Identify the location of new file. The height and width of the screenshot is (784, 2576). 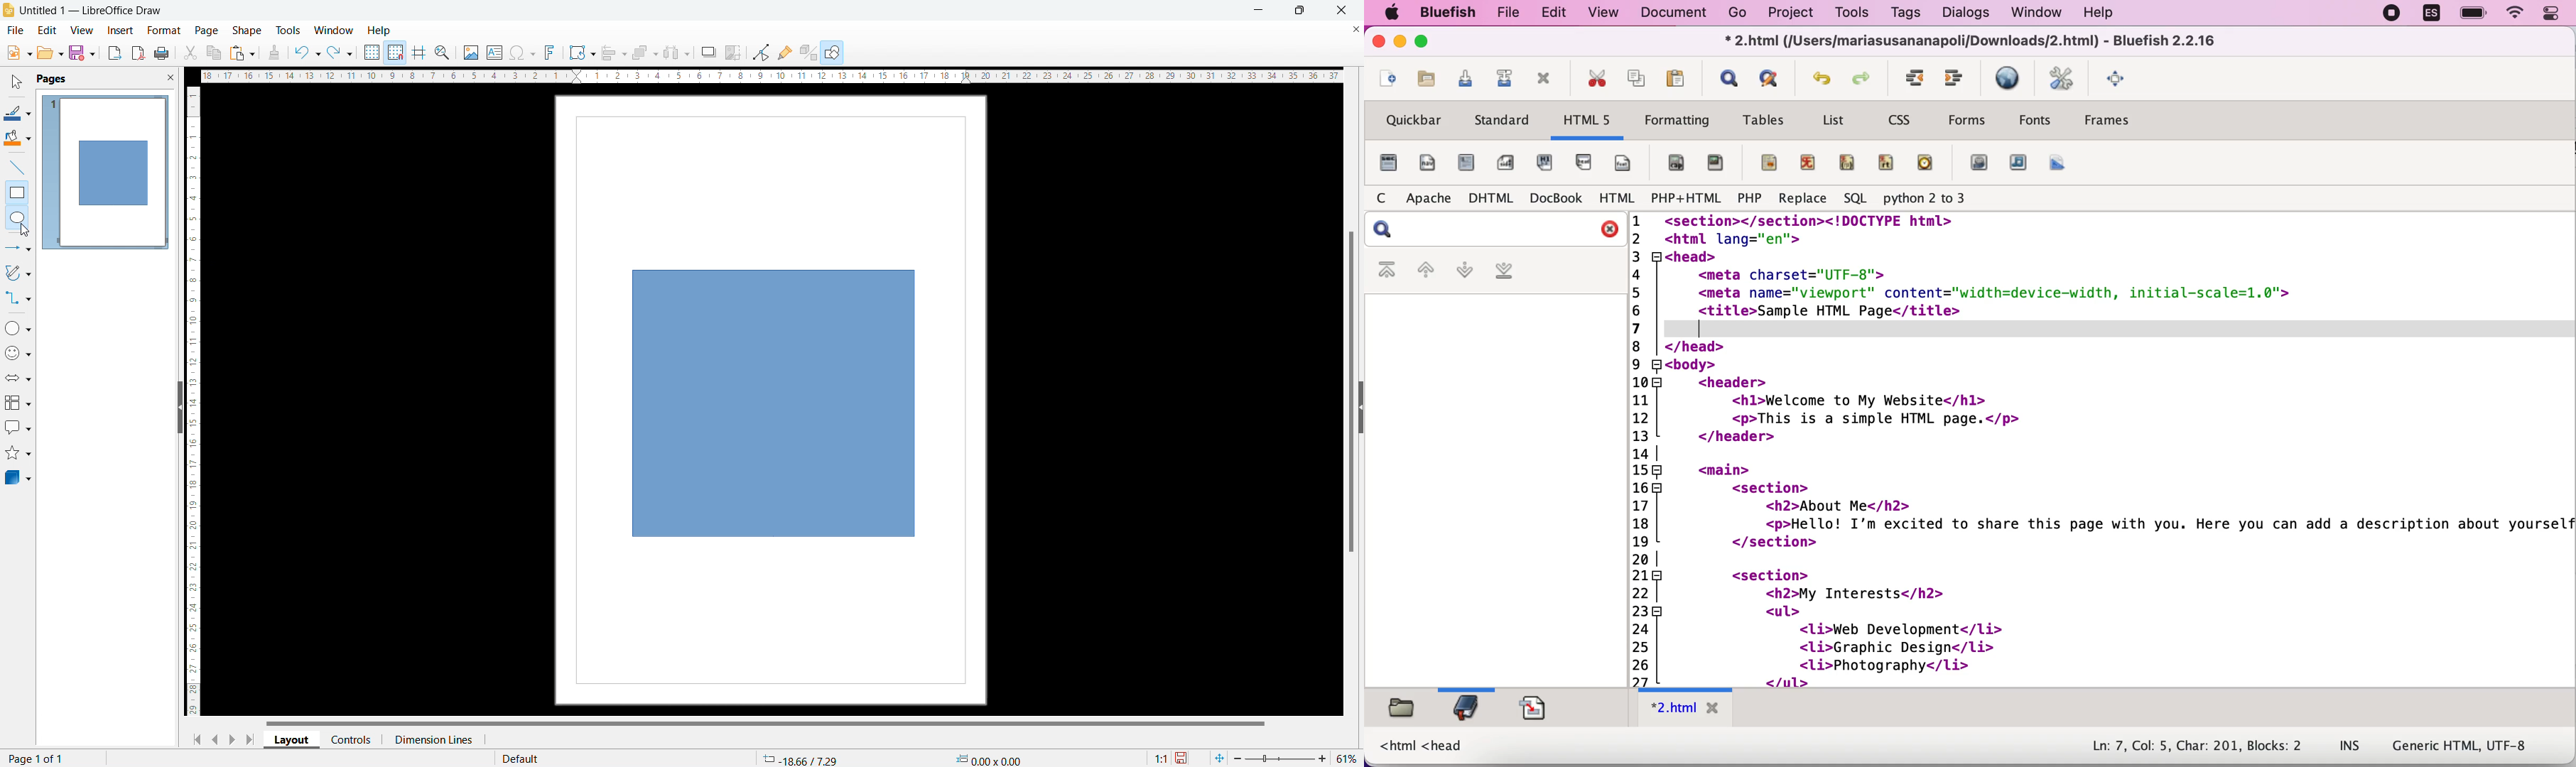
(1385, 82).